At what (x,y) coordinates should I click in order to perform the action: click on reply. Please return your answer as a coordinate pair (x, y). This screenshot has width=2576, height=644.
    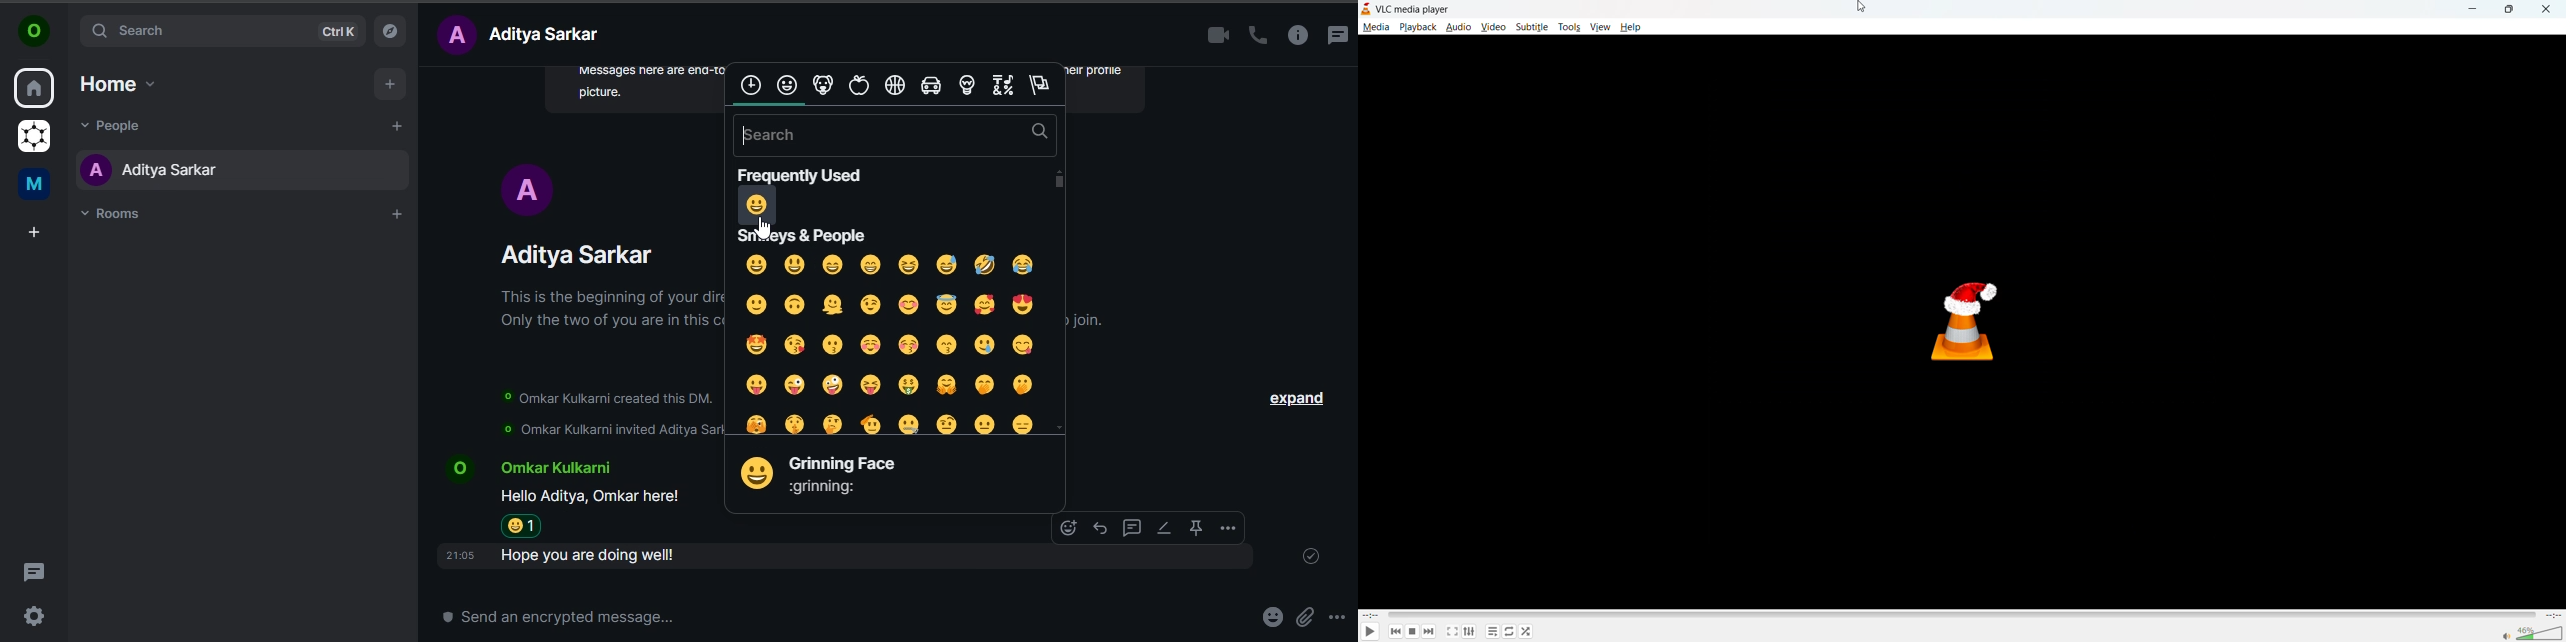
    Looking at the image, I should click on (1099, 526).